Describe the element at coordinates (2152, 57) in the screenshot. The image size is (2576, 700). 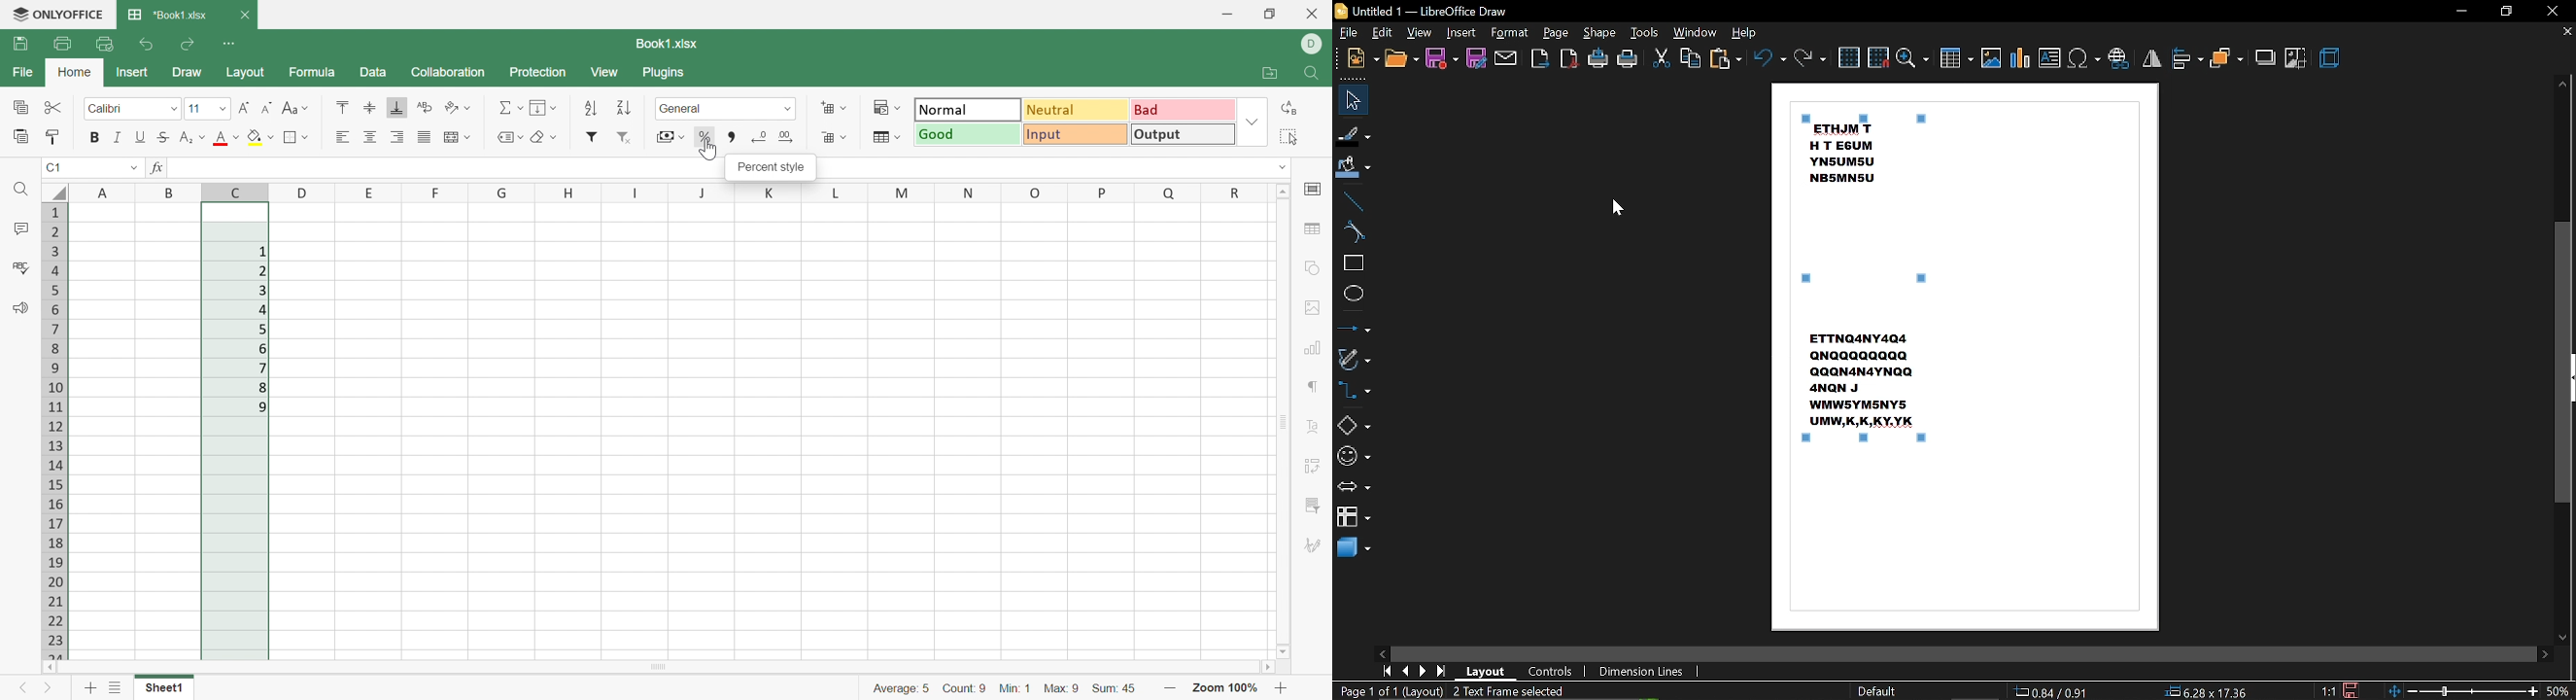
I see `flip` at that location.